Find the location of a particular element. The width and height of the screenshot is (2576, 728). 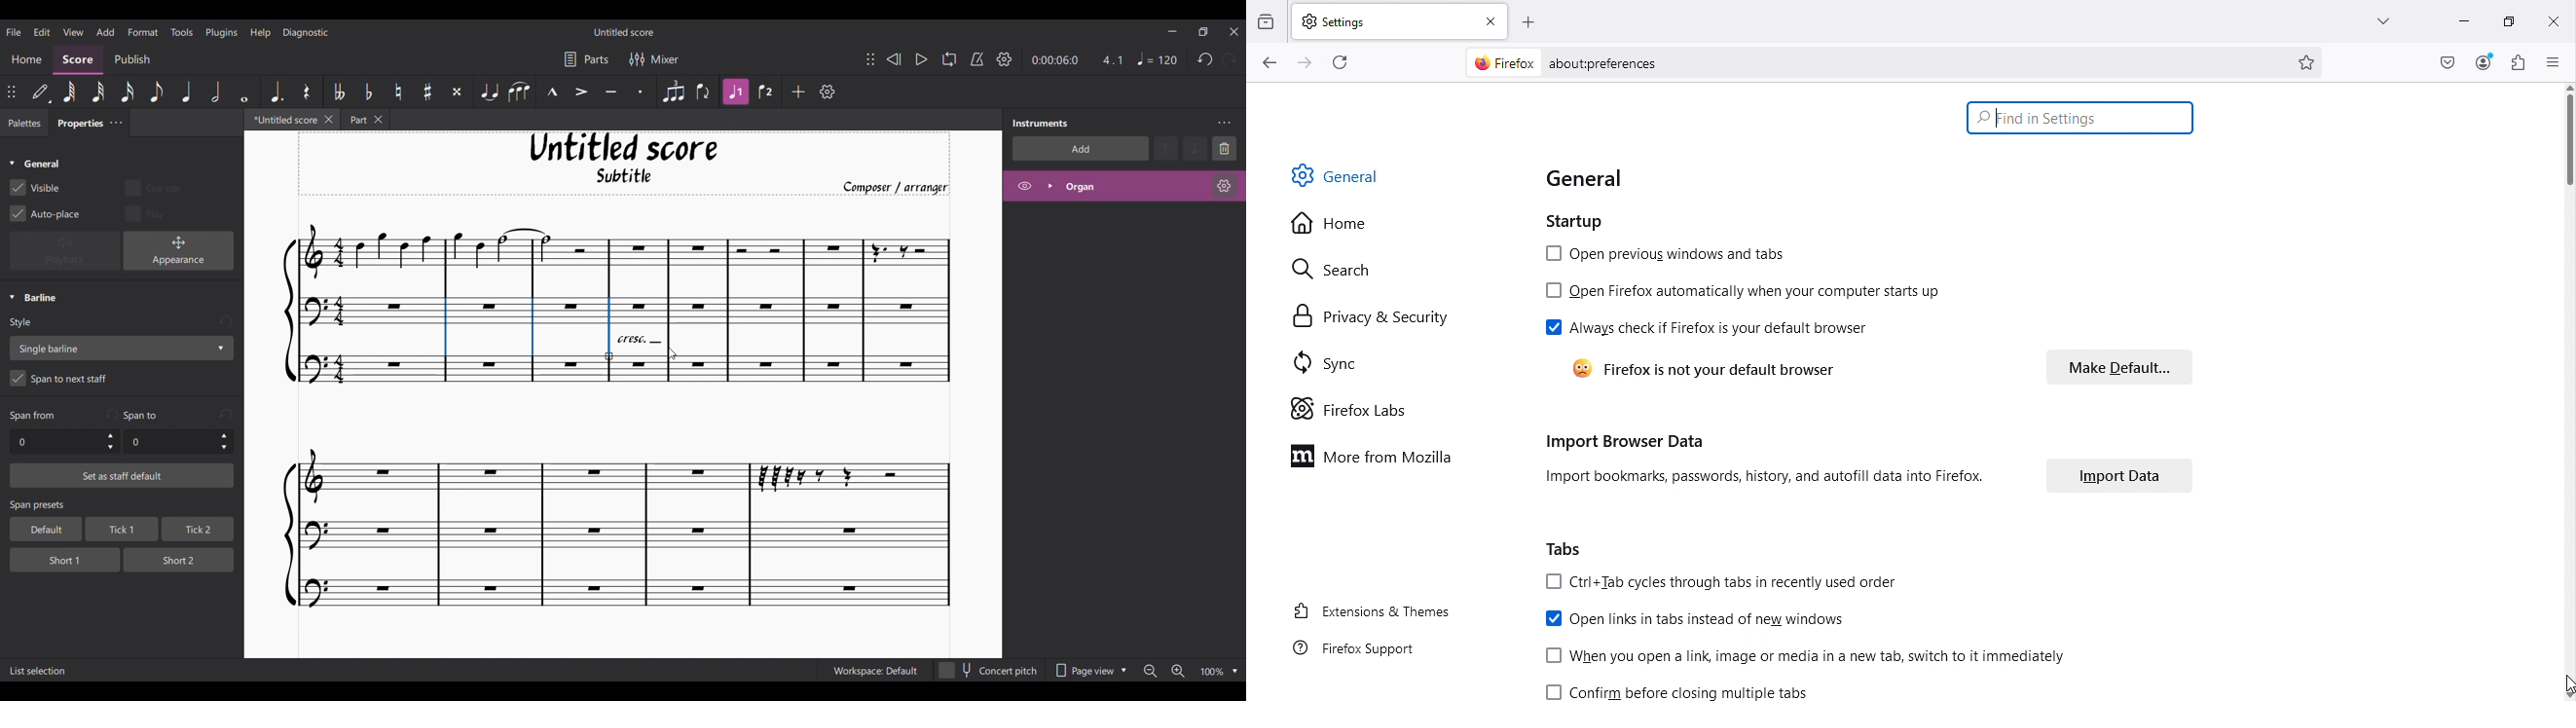

Zoom in is located at coordinates (1177, 672).